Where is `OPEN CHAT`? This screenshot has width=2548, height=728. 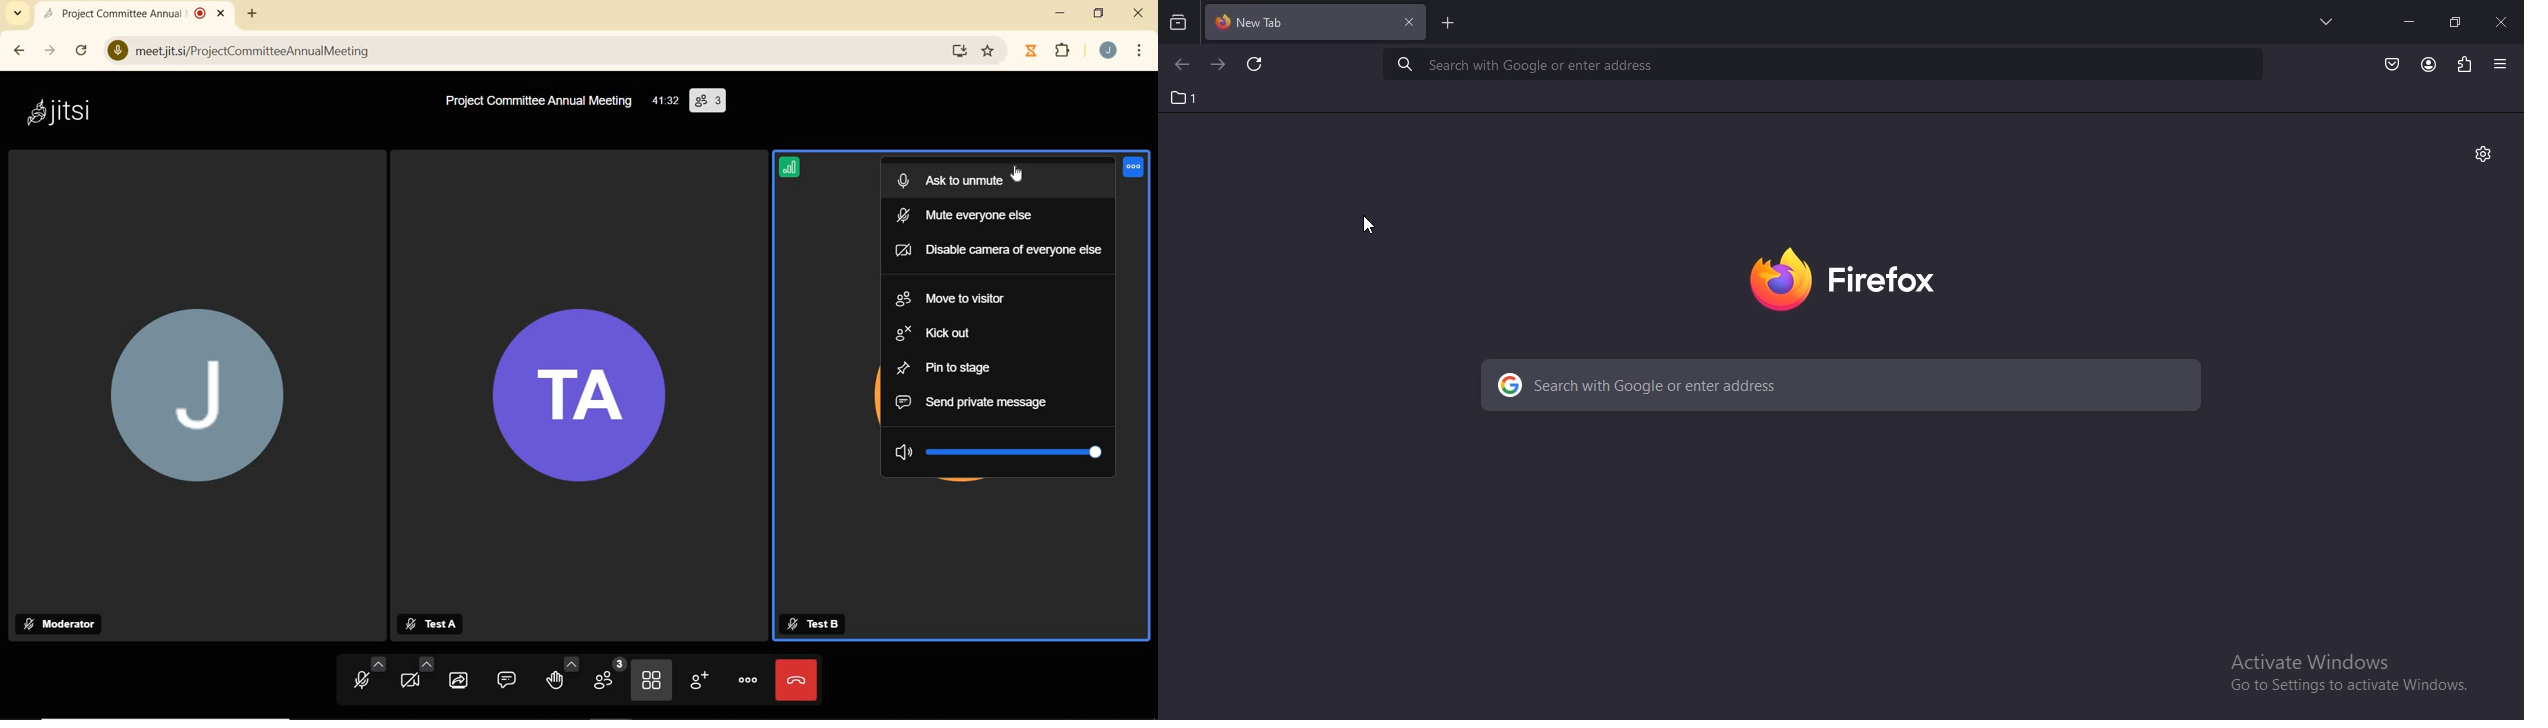 OPEN CHAT is located at coordinates (503, 679).